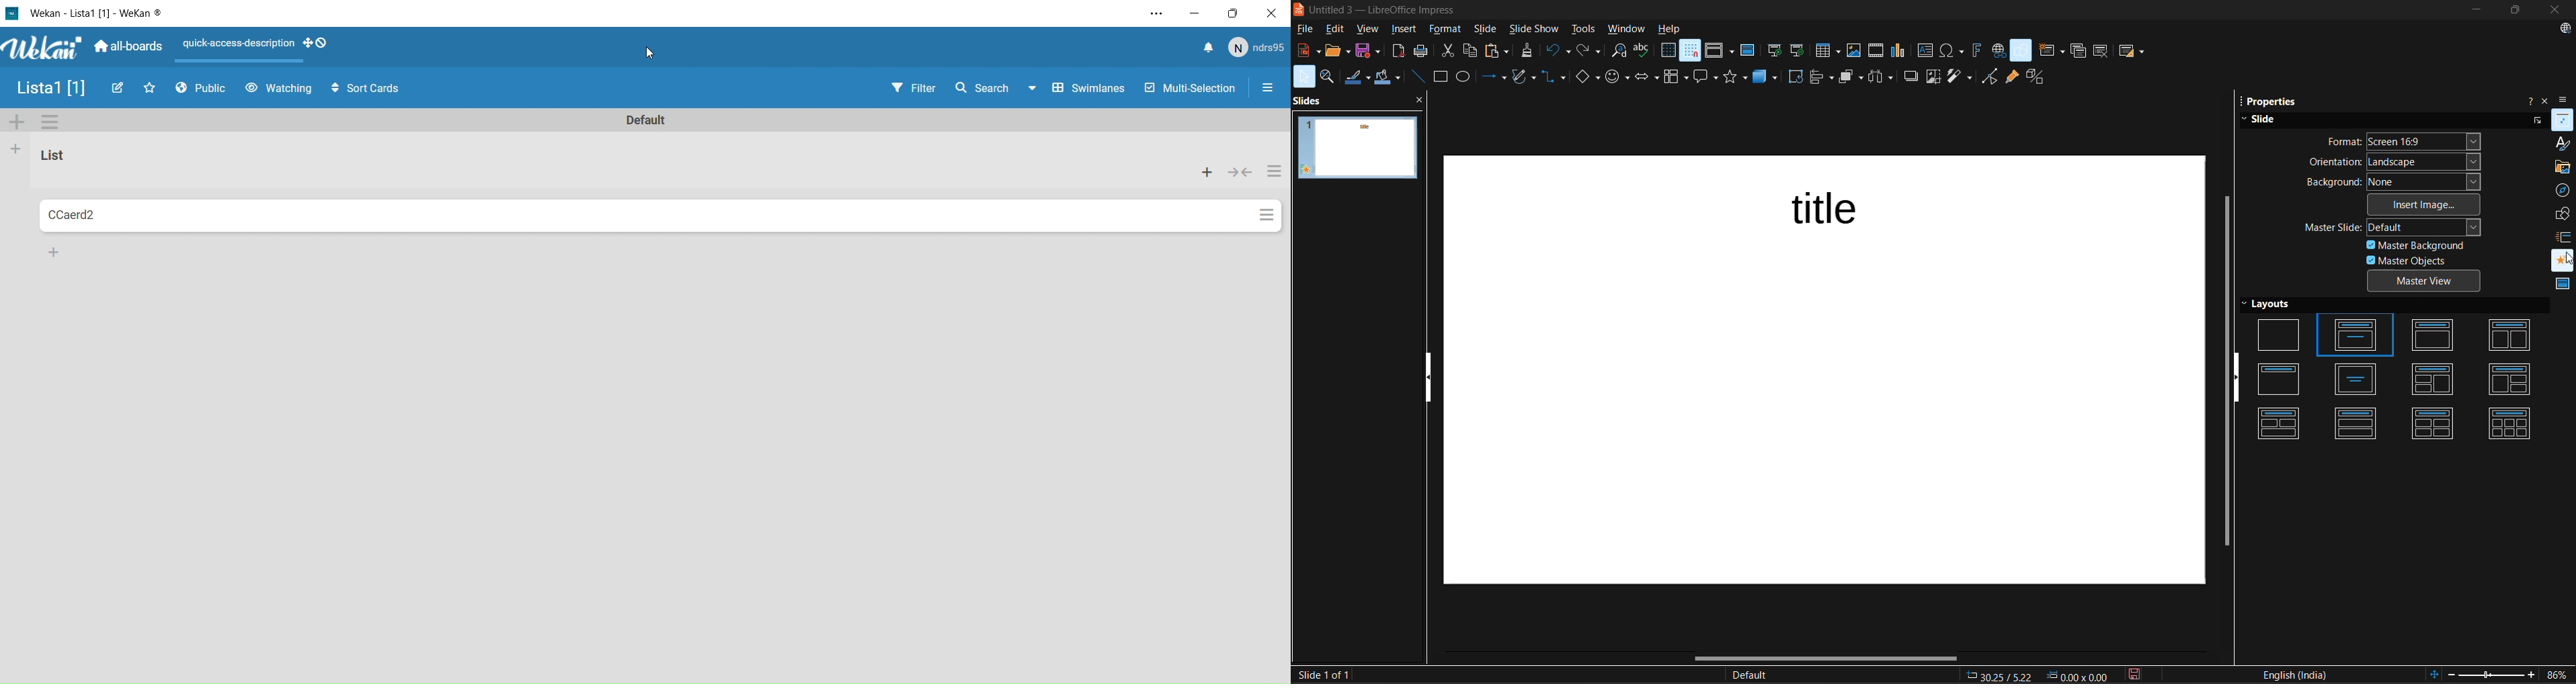  Describe the element at coordinates (2039, 78) in the screenshot. I see `toggle extrusion` at that location.